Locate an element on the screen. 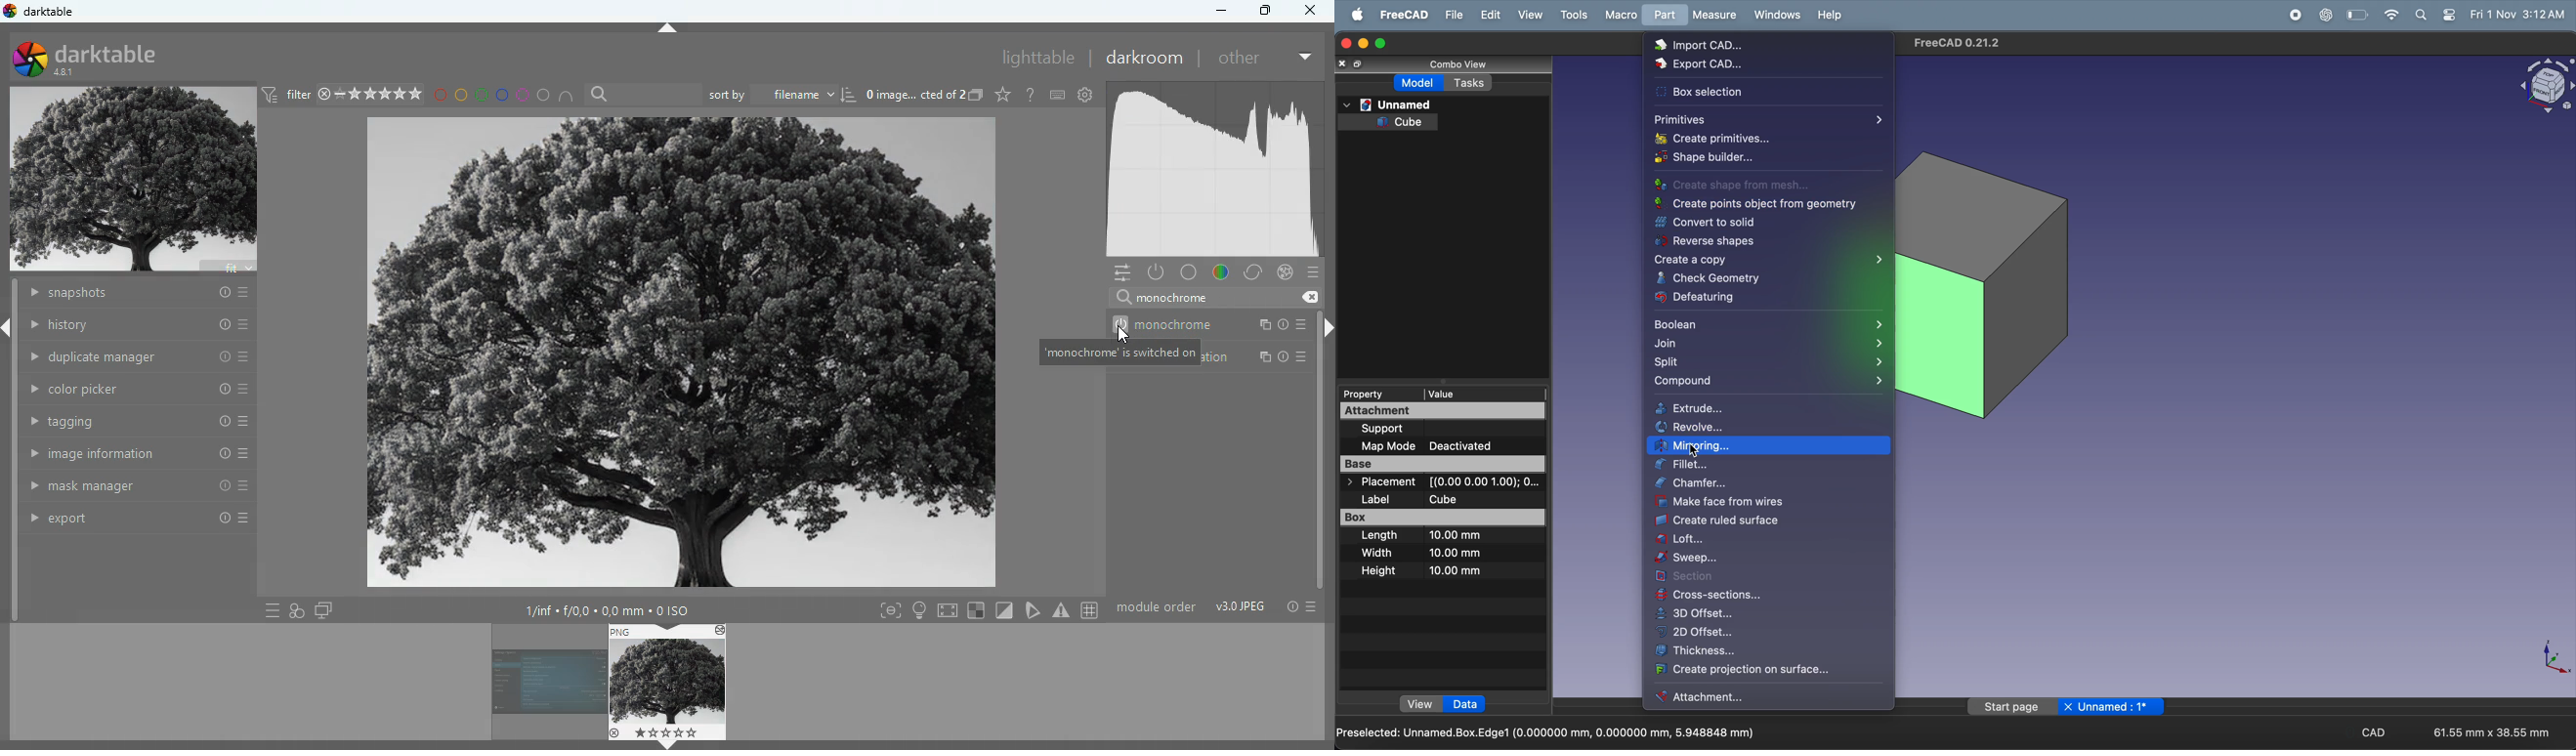 Image resolution: width=2576 pixels, height=756 pixels. circle is located at coordinates (544, 96).